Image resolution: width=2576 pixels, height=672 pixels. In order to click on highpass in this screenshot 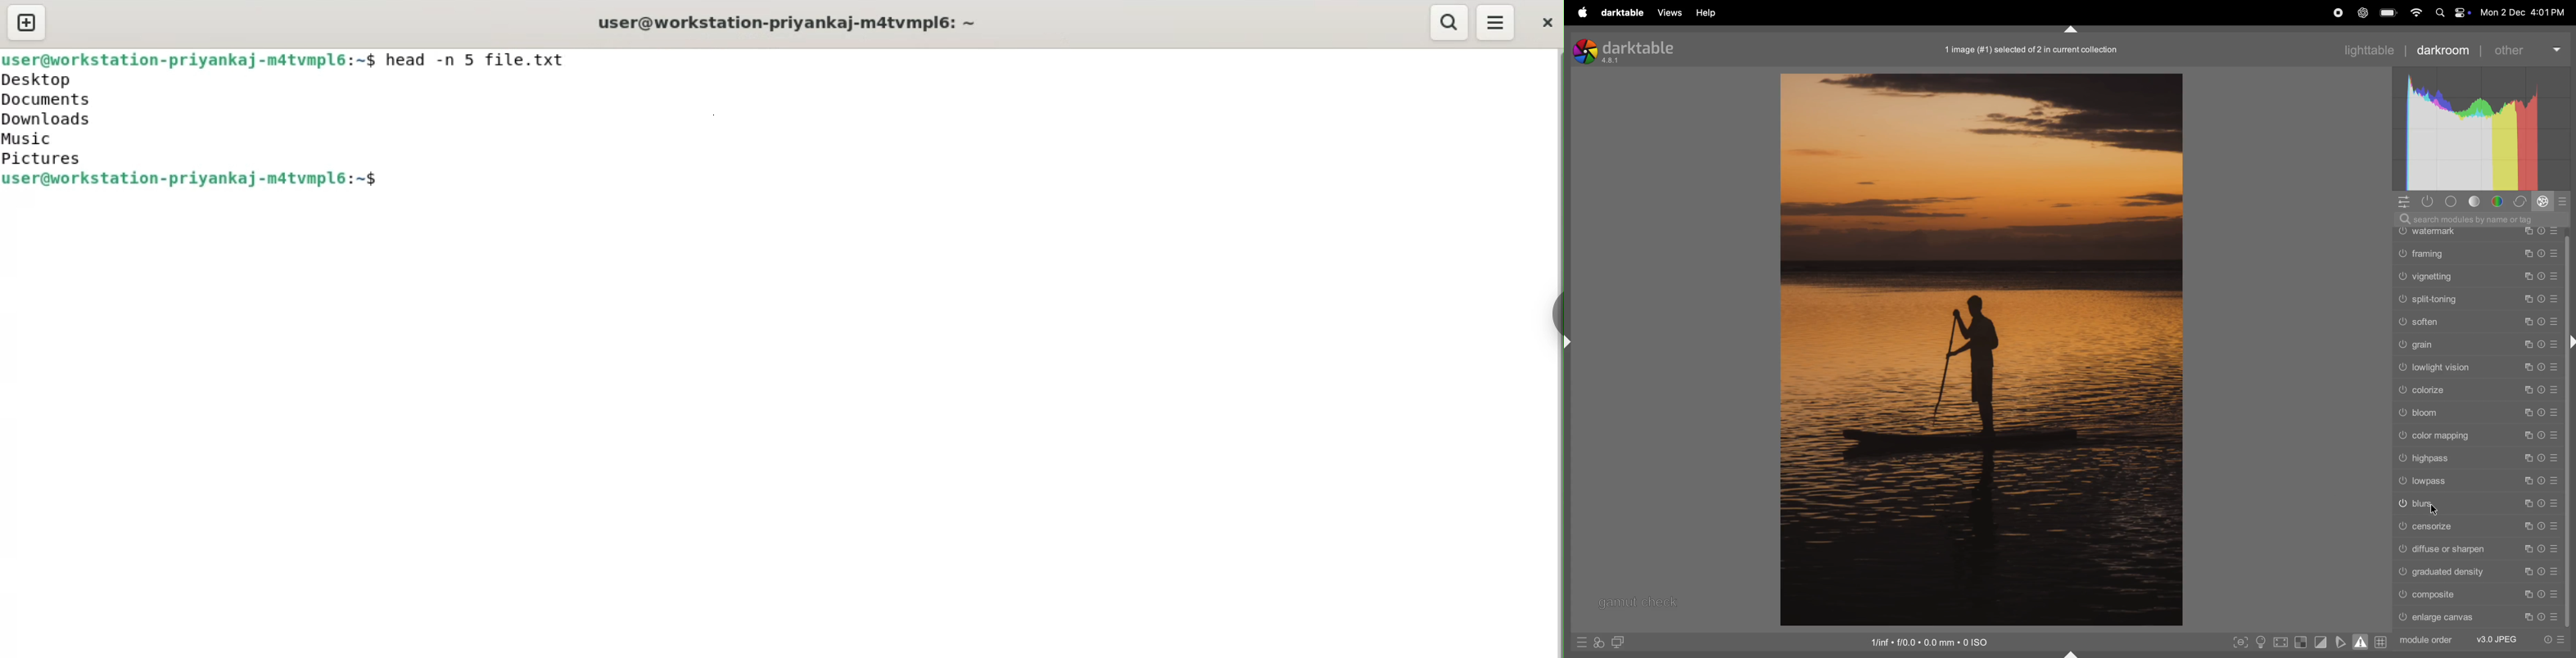, I will do `click(2475, 457)`.